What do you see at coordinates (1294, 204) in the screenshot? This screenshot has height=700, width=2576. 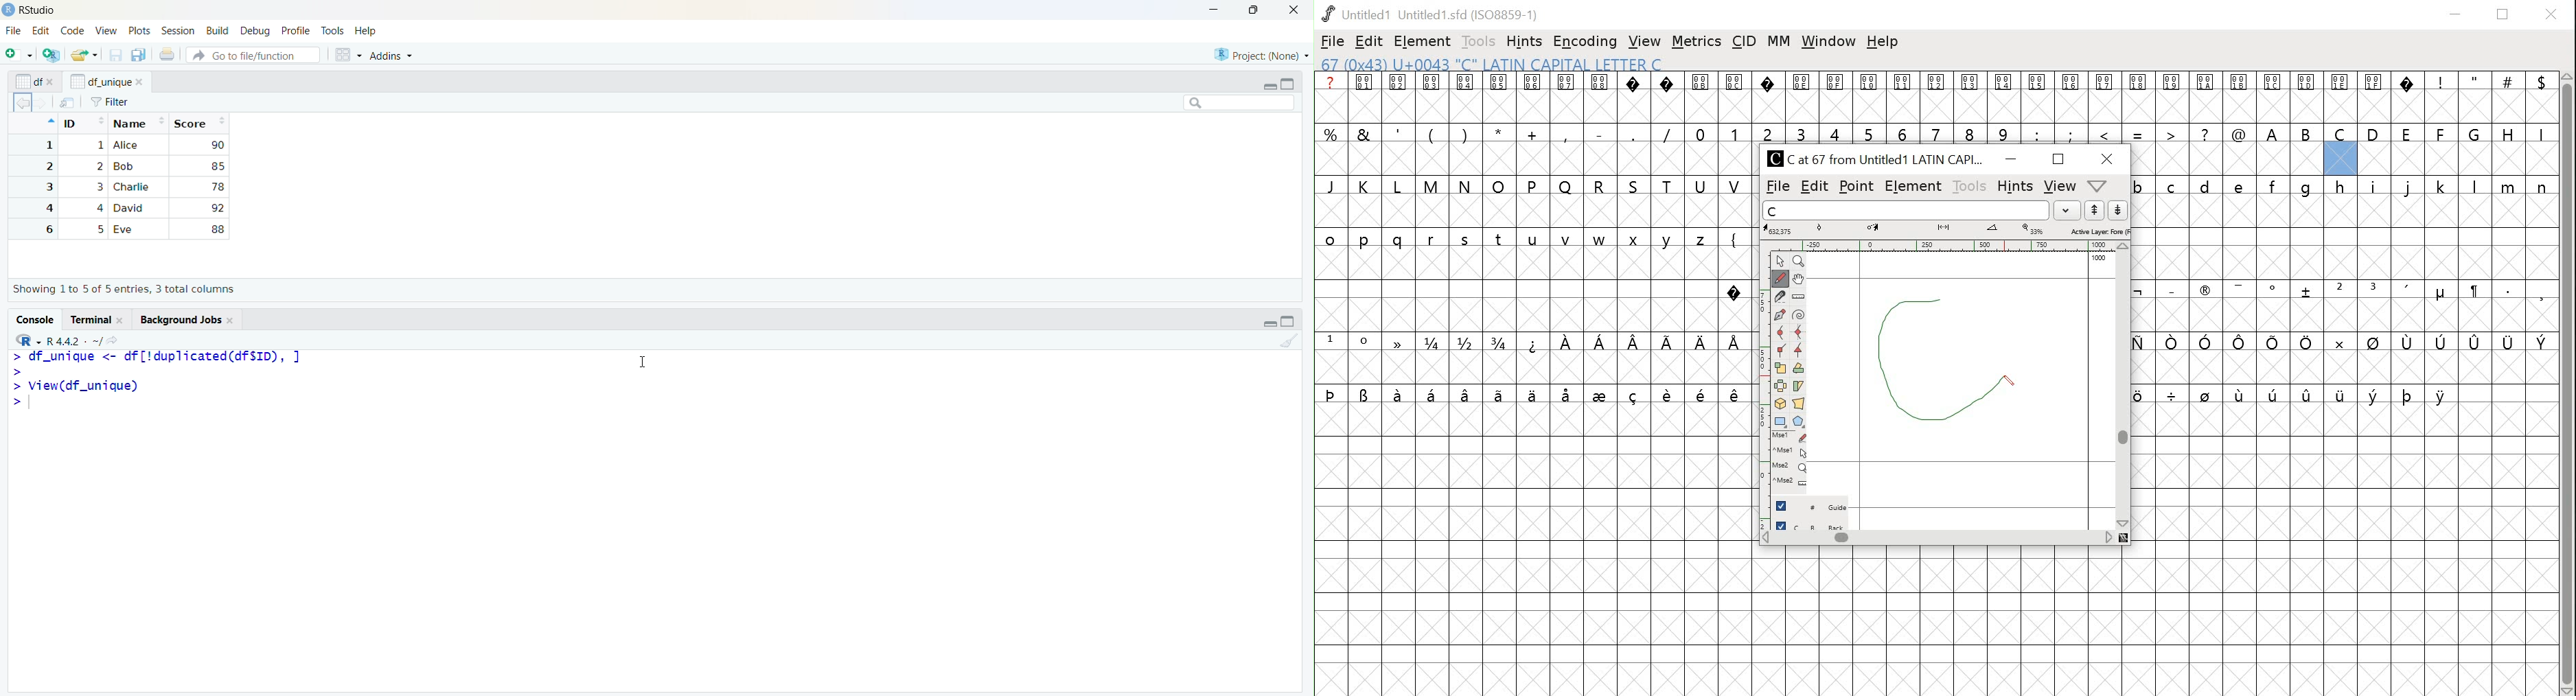 I see `scroll bar` at bounding box center [1294, 204].